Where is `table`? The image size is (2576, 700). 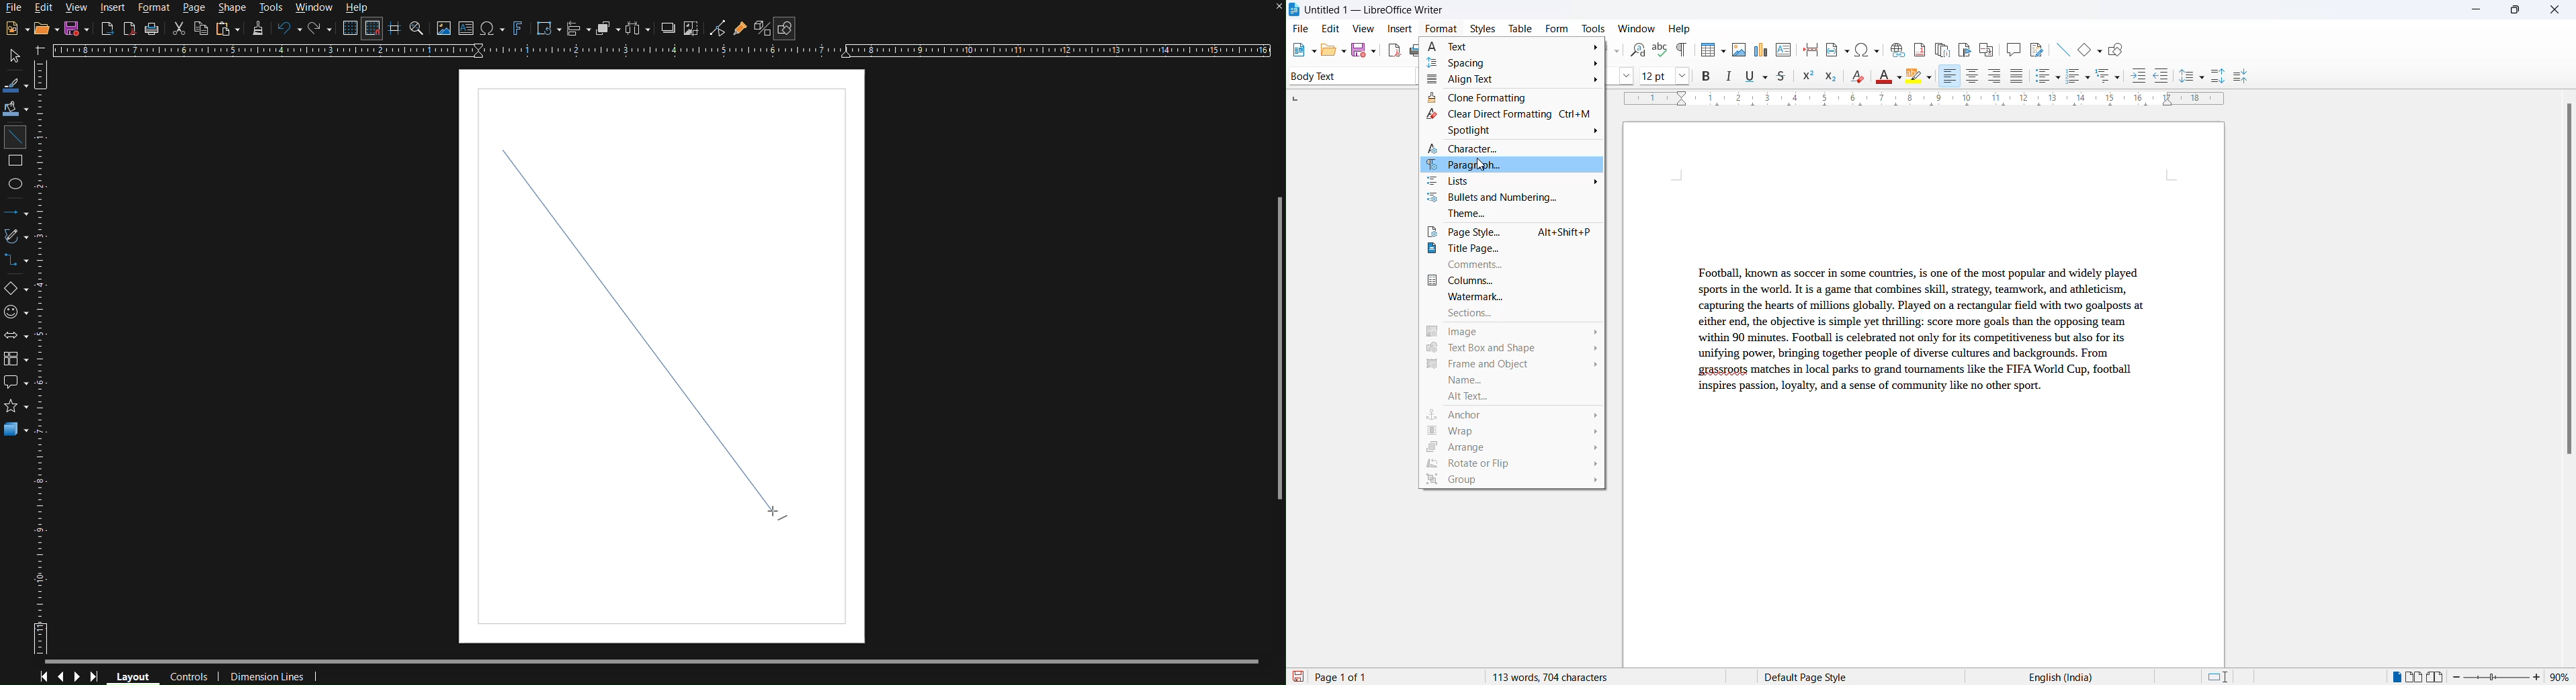 table is located at coordinates (1520, 28).